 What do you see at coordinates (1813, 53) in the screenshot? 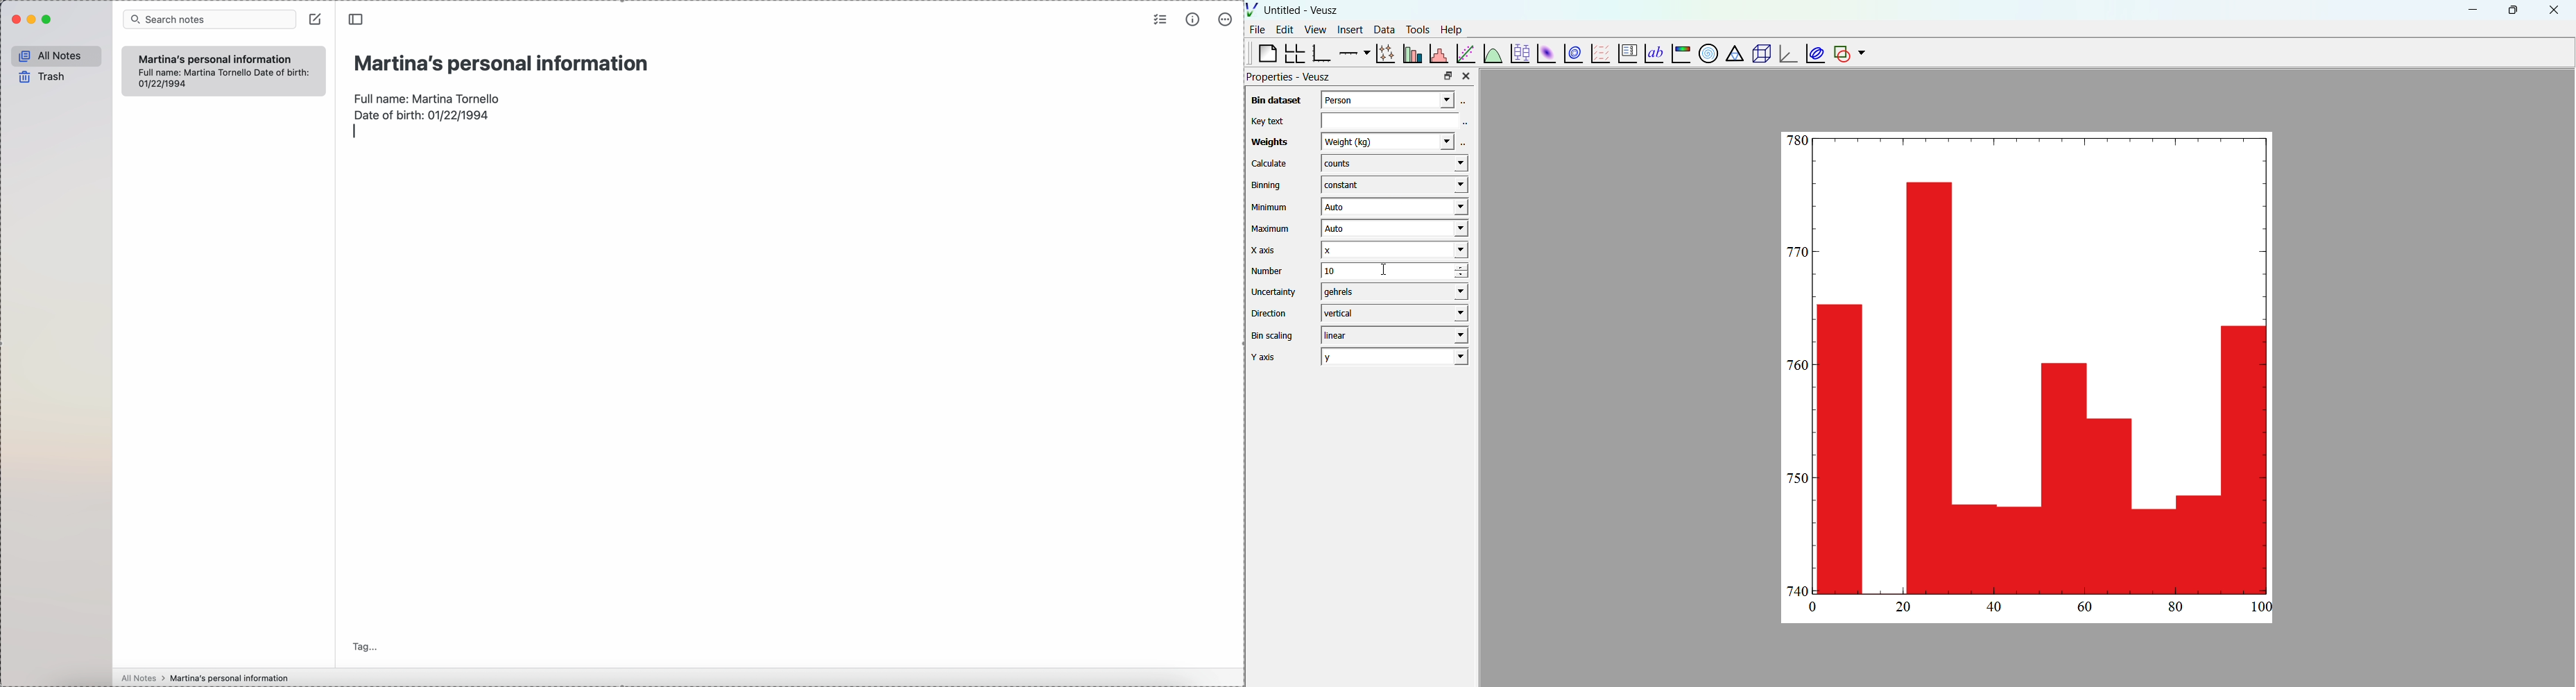
I see `plot covariance ellipses` at bounding box center [1813, 53].